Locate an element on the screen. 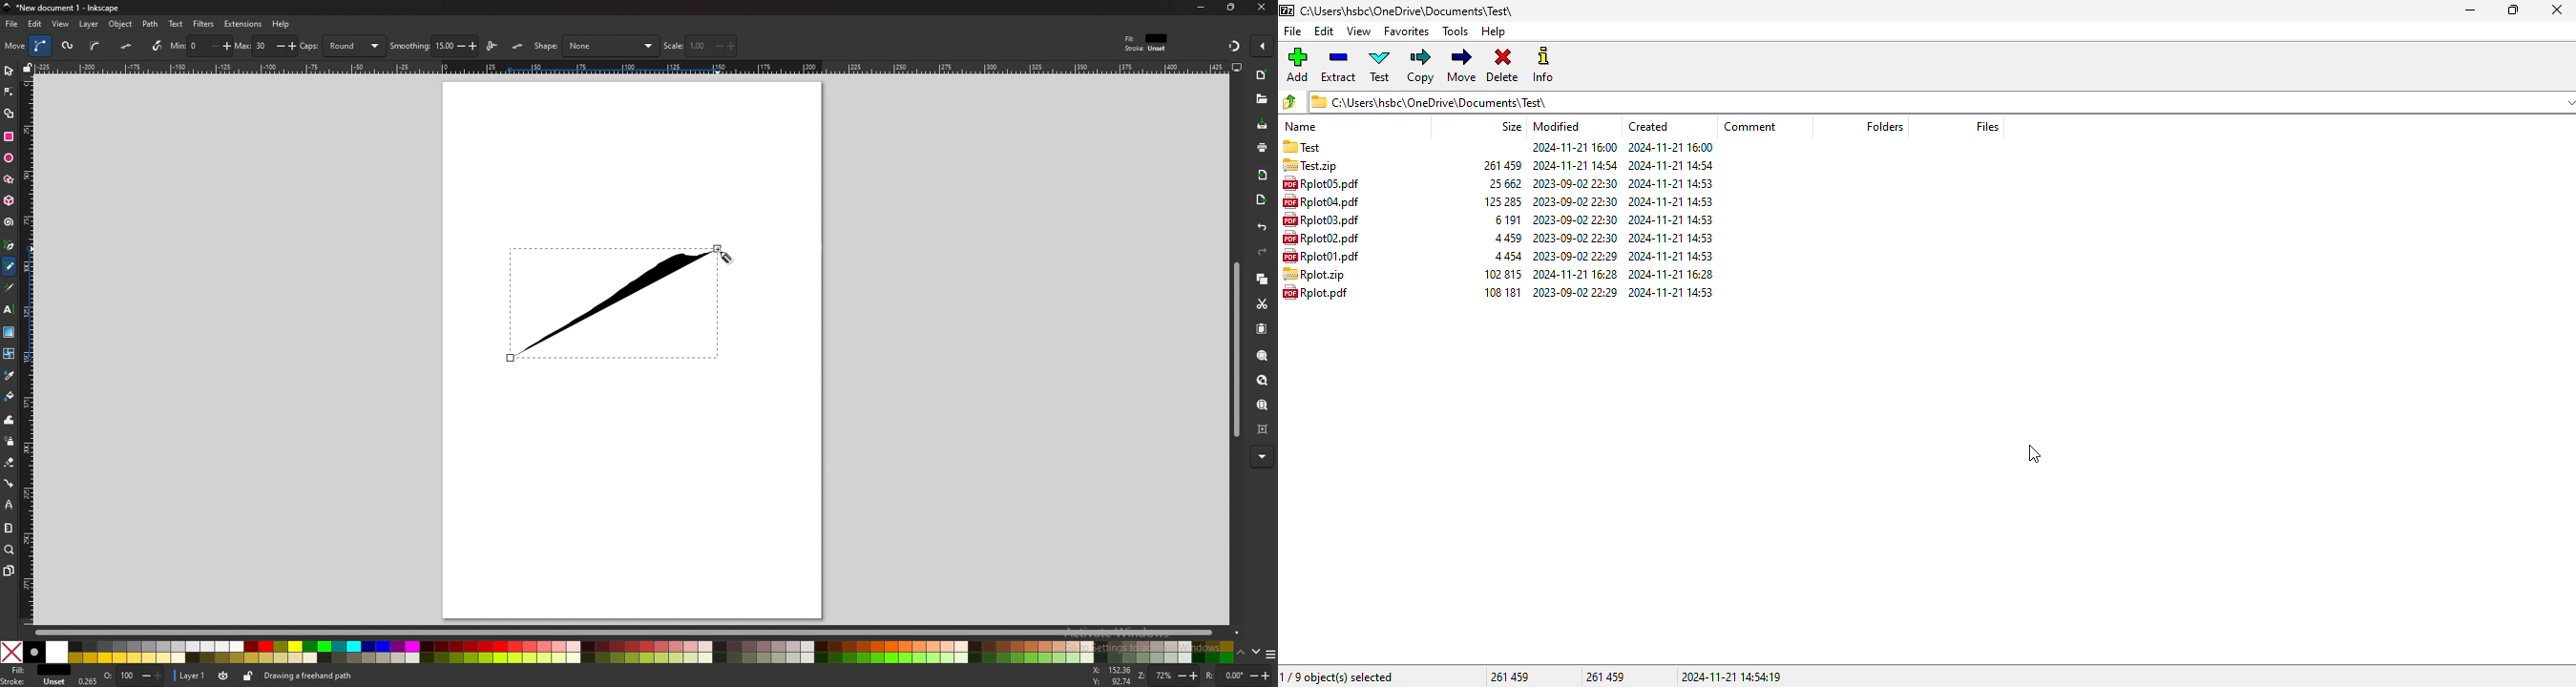 The height and width of the screenshot is (700, 2576). redo is located at coordinates (1263, 252).